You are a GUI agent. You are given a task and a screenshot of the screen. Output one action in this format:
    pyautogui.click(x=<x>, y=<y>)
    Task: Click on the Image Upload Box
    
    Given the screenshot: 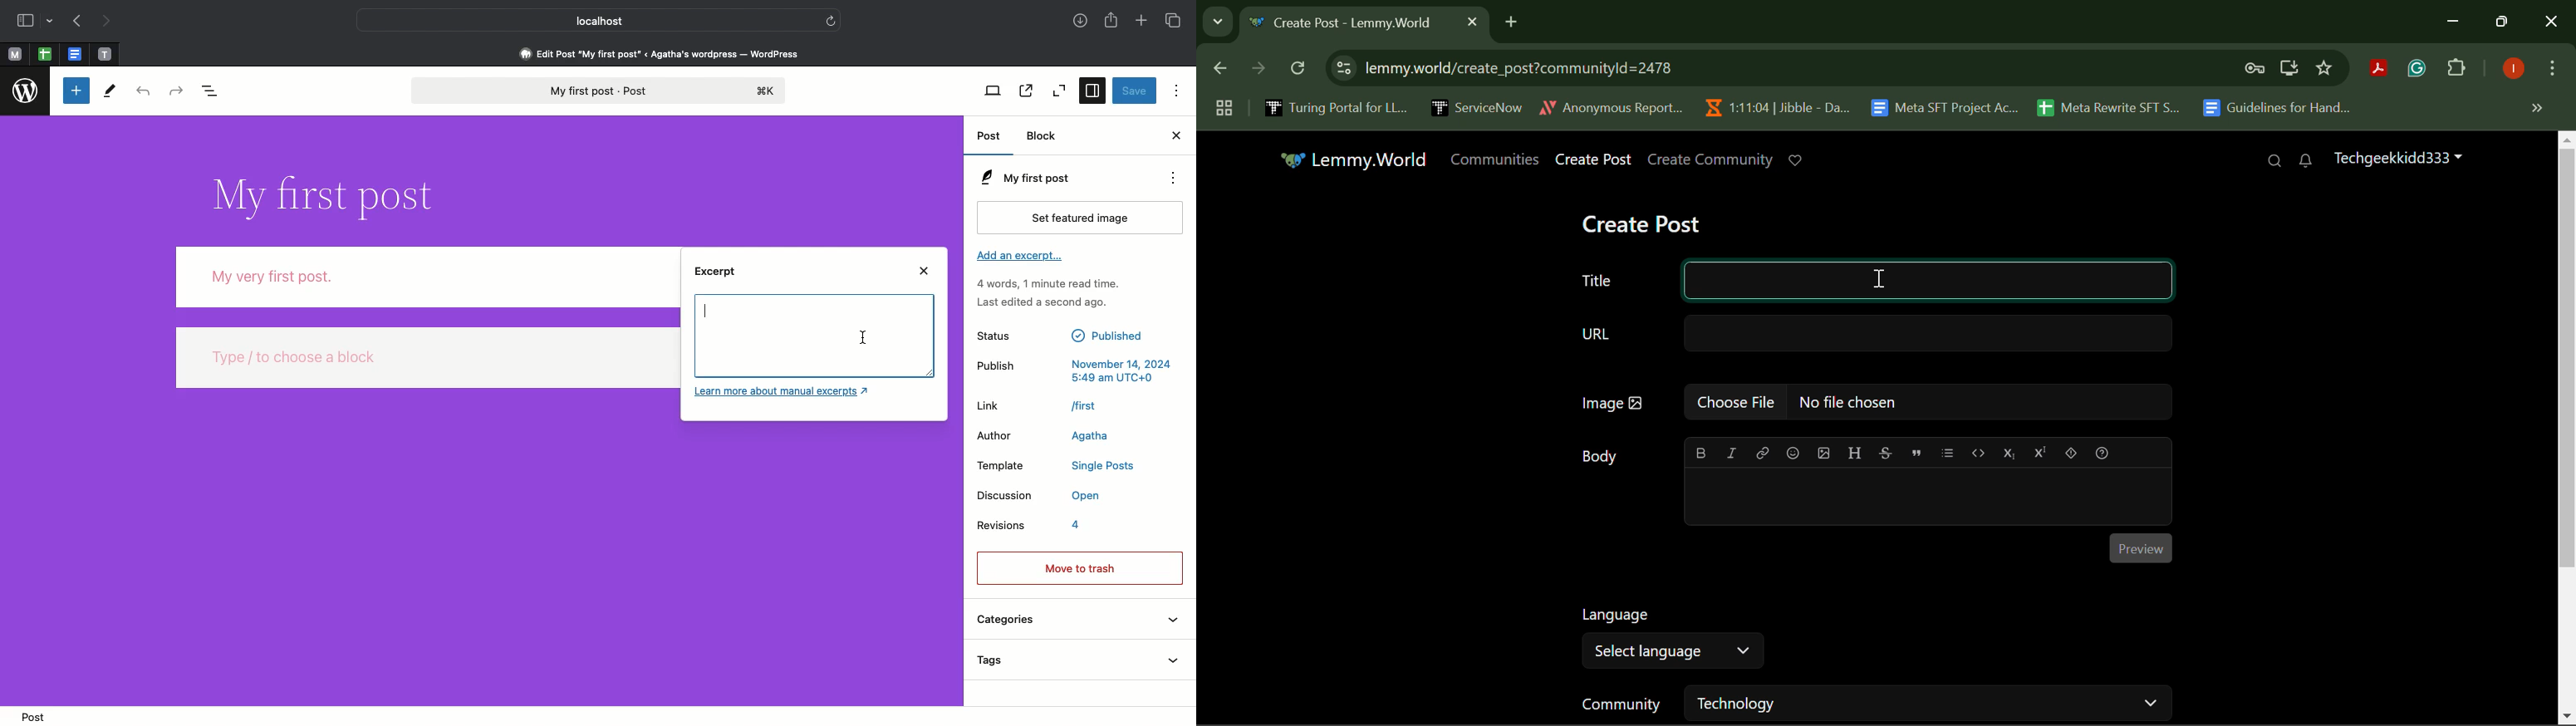 What is the action you would take?
    pyautogui.click(x=1873, y=401)
    